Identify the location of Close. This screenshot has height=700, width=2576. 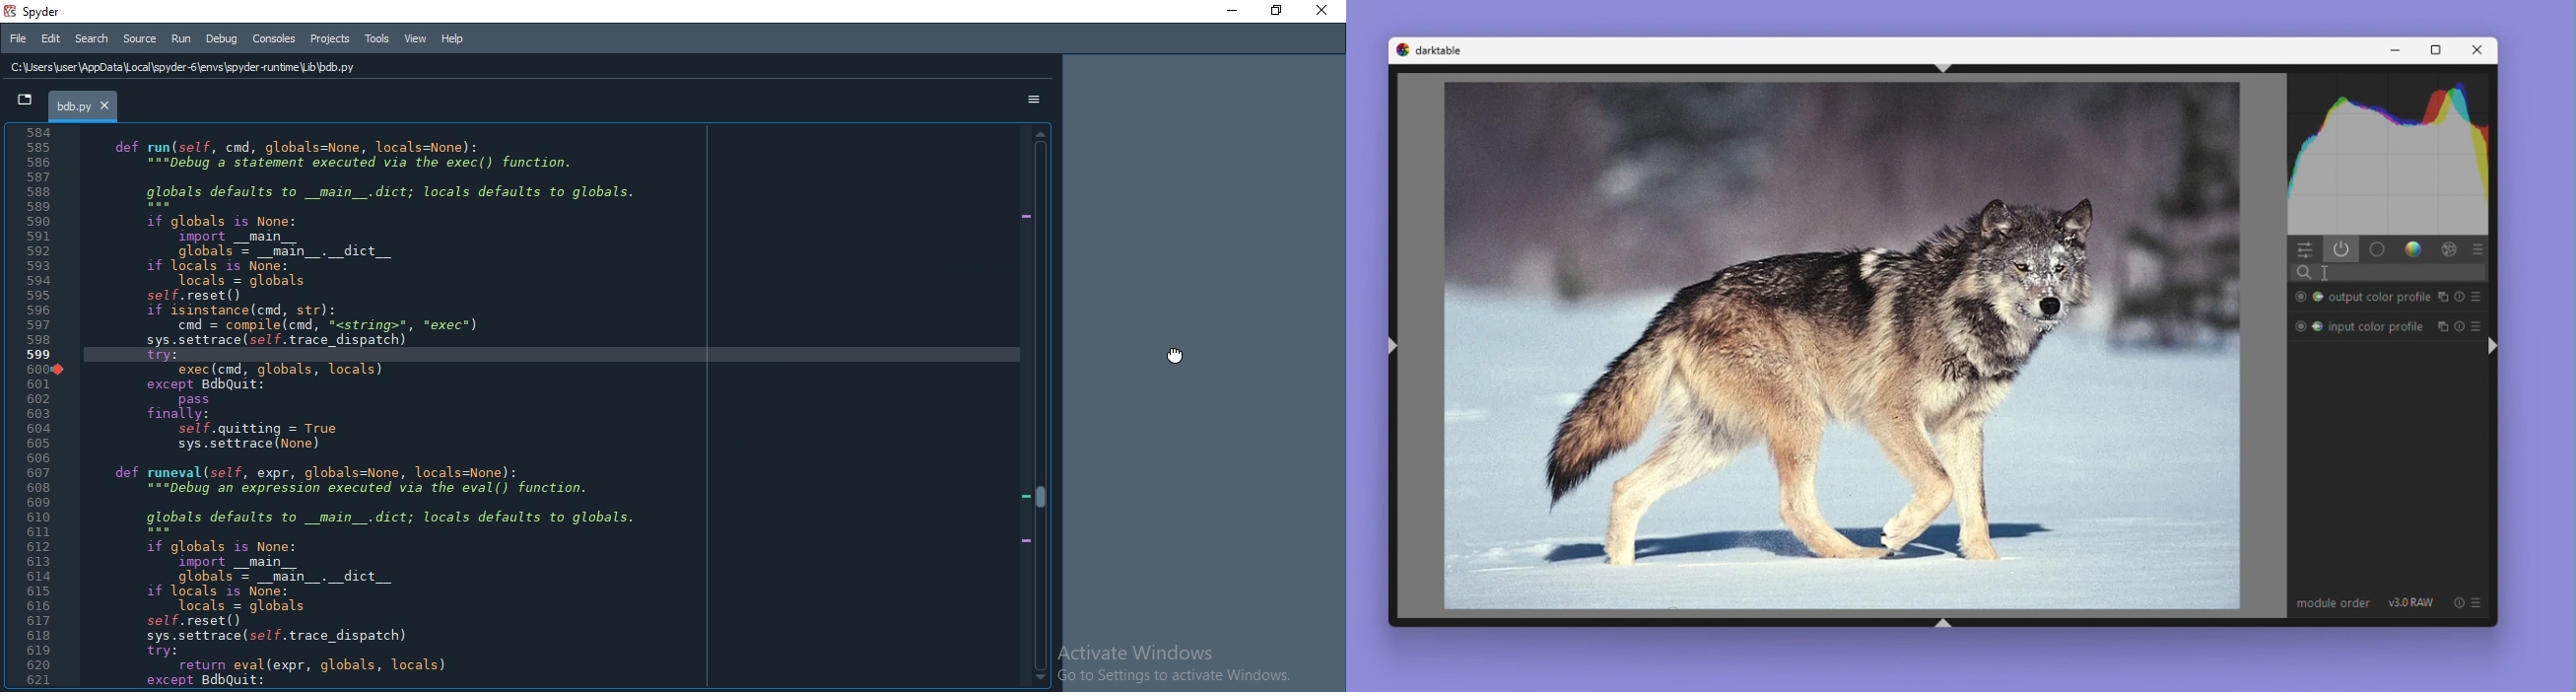
(1325, 11).